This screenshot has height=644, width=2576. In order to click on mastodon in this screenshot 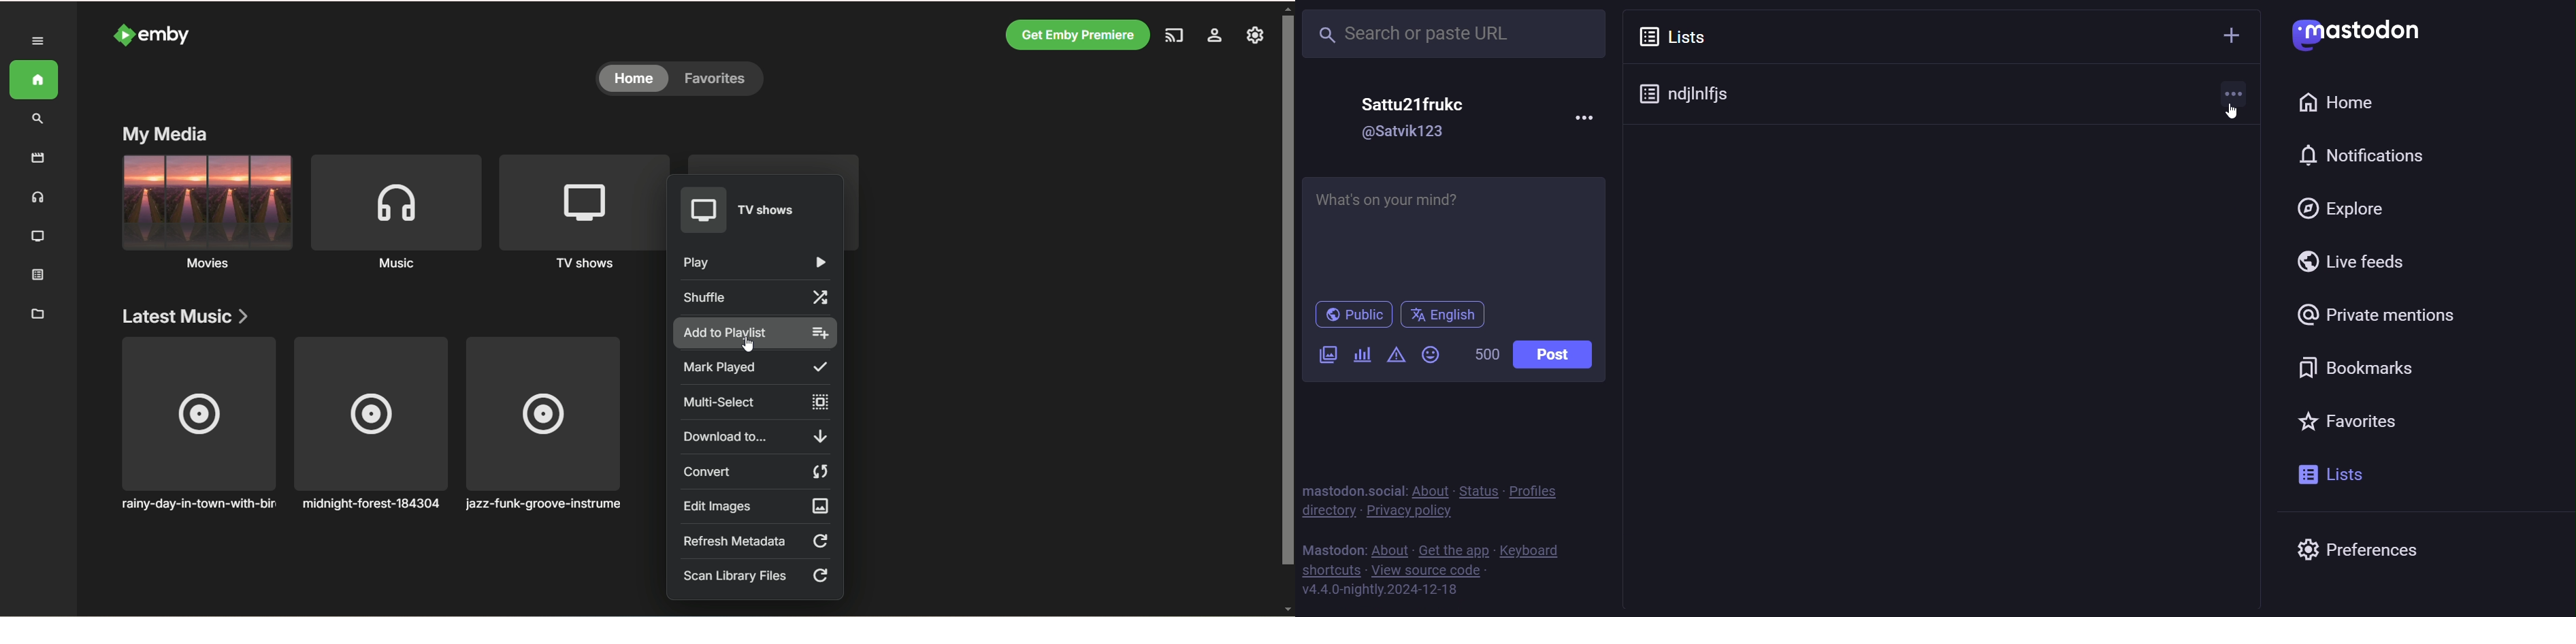, I will do `click(1330, 548)`.